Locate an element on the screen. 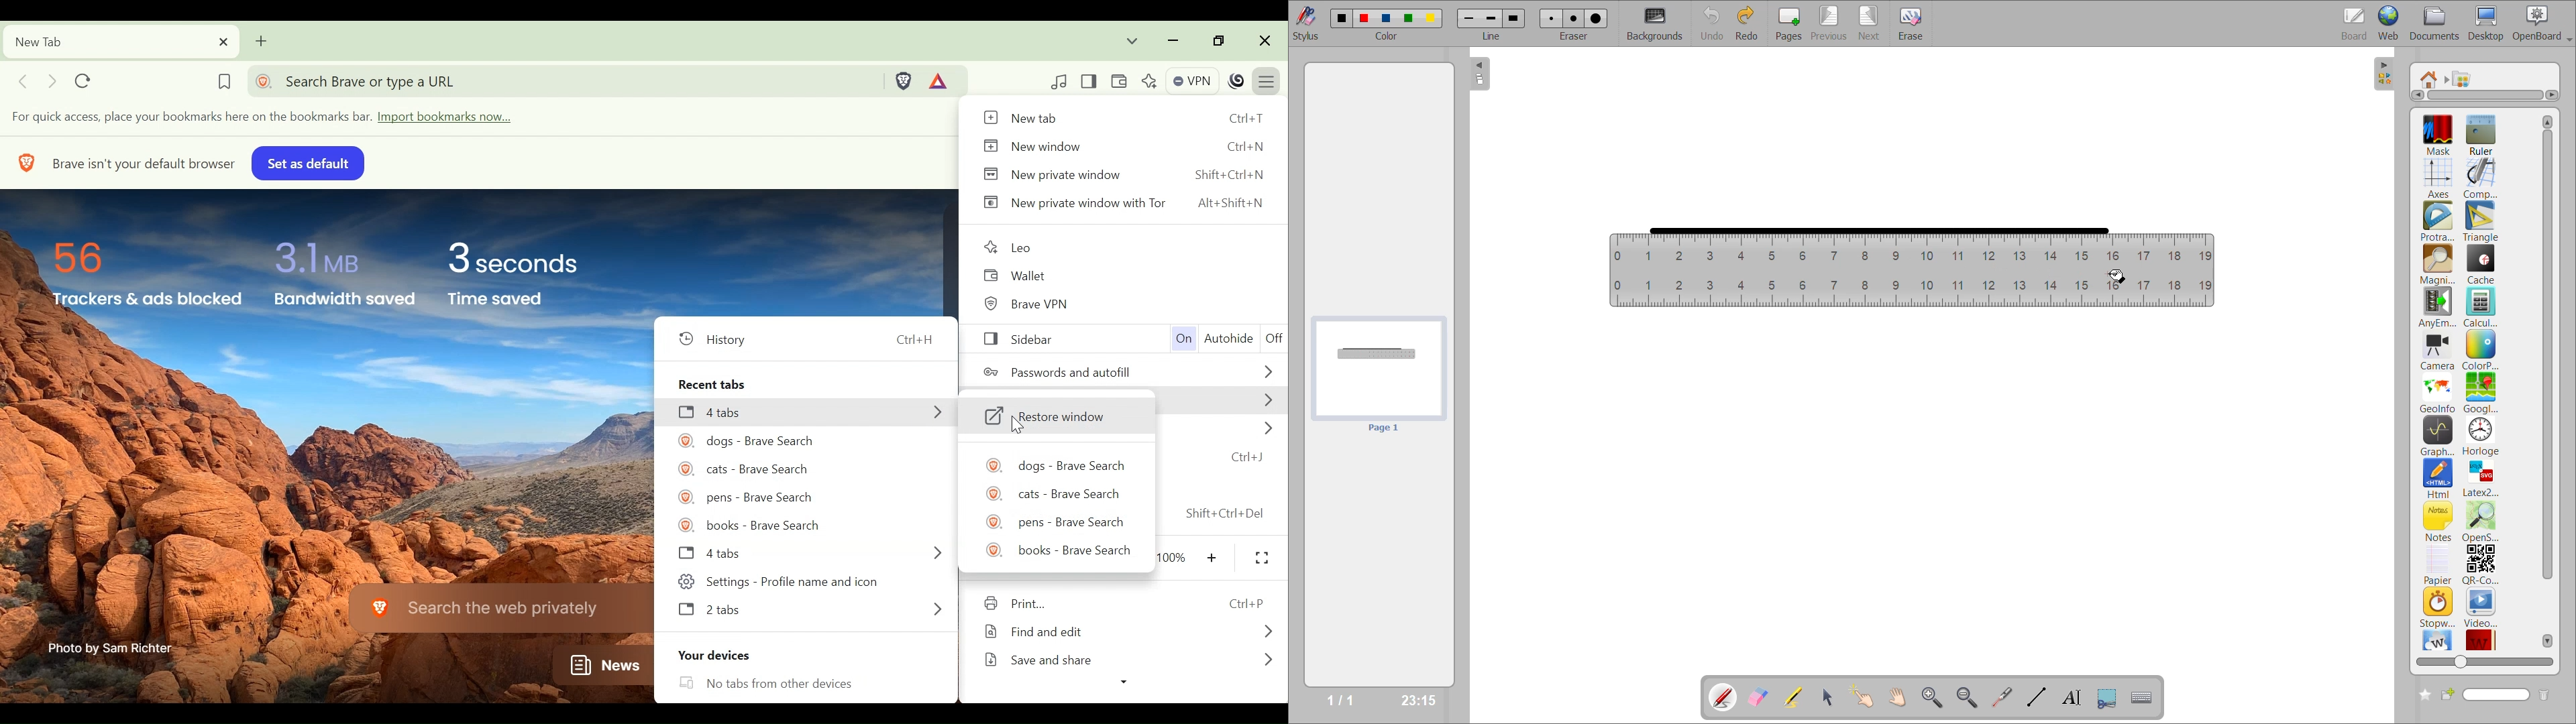 The width and height of the screenshot is (2576, 728). next is located at coordinates (1871, 21).